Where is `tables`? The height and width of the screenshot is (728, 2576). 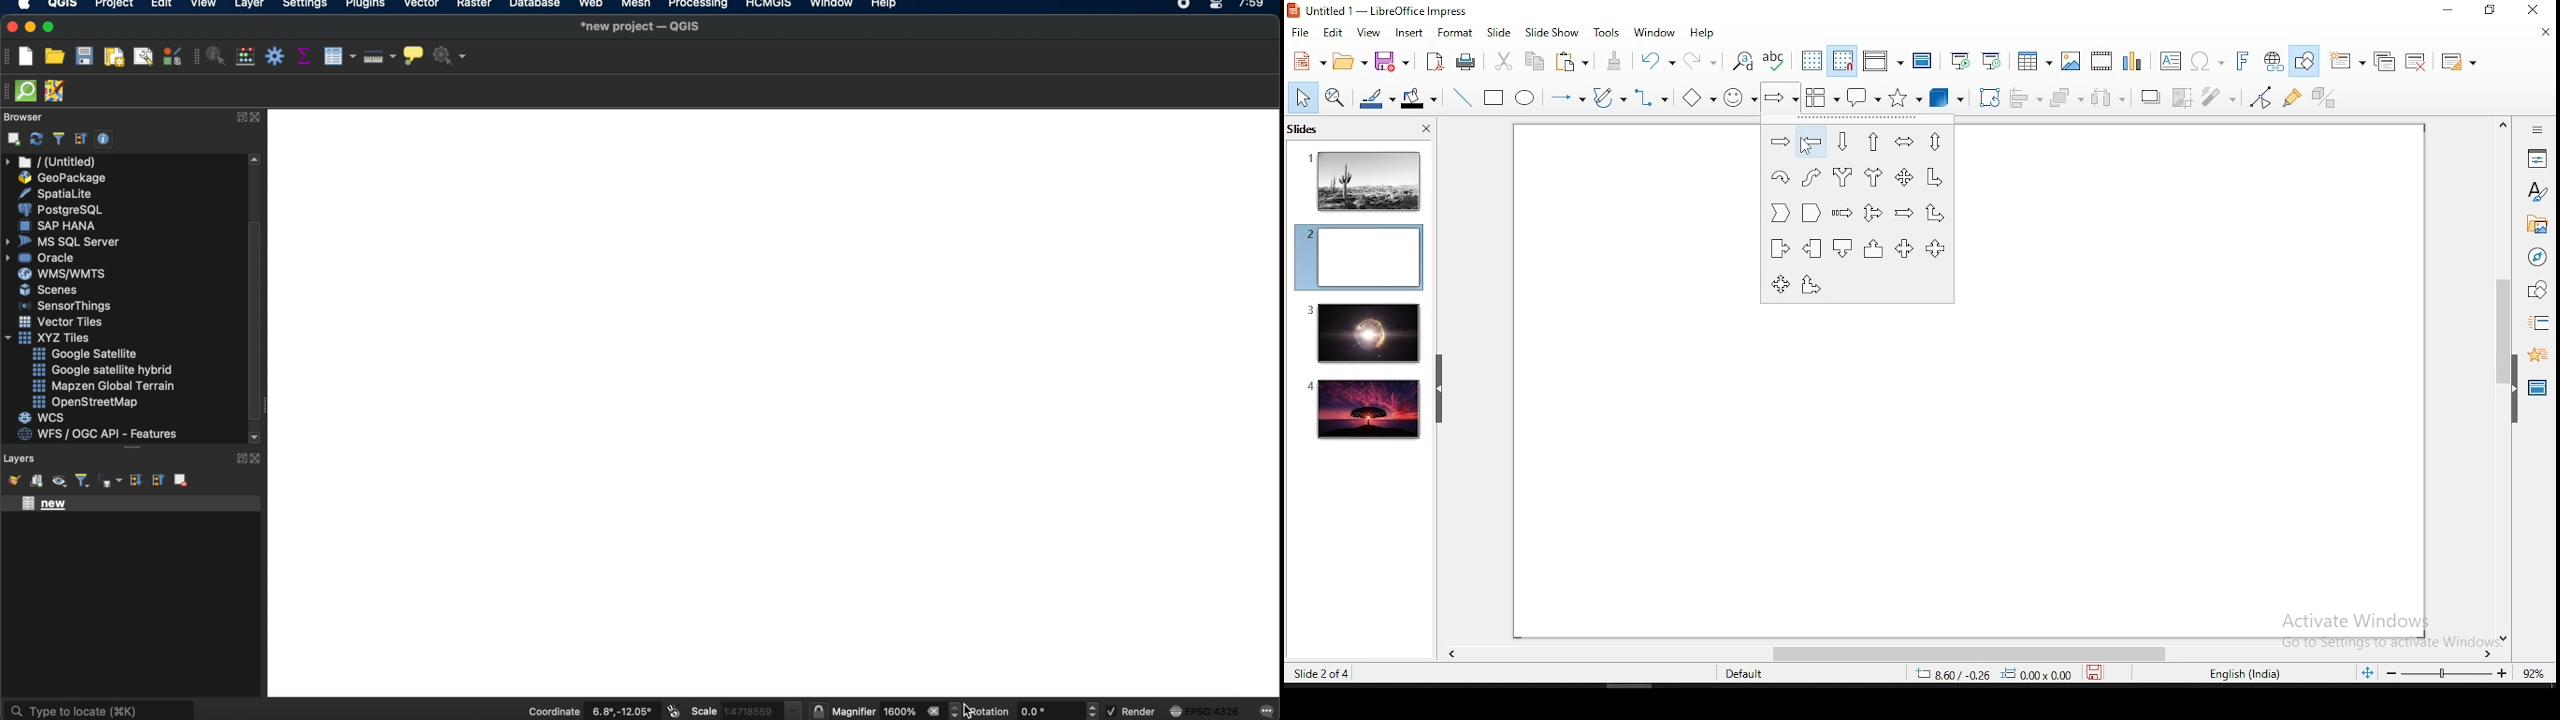
tables is located at coordinates (2032, 60).